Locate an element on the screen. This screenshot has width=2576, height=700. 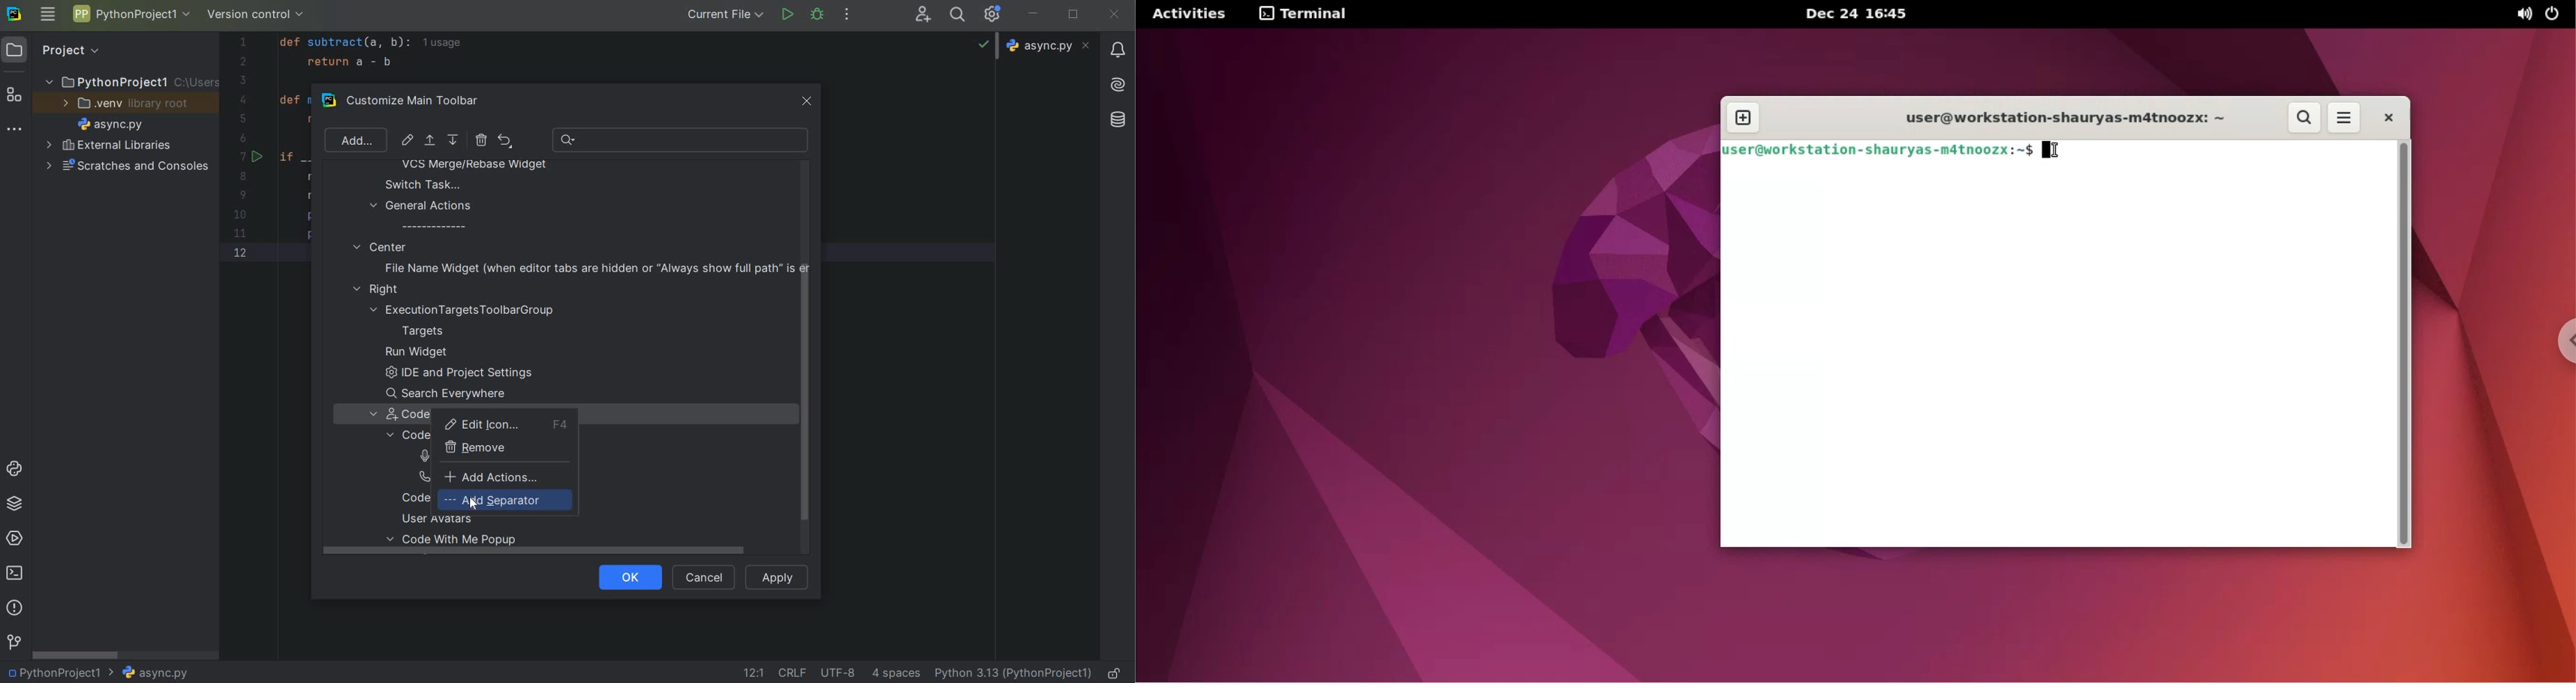
 is located at coordinates (1118, 83).